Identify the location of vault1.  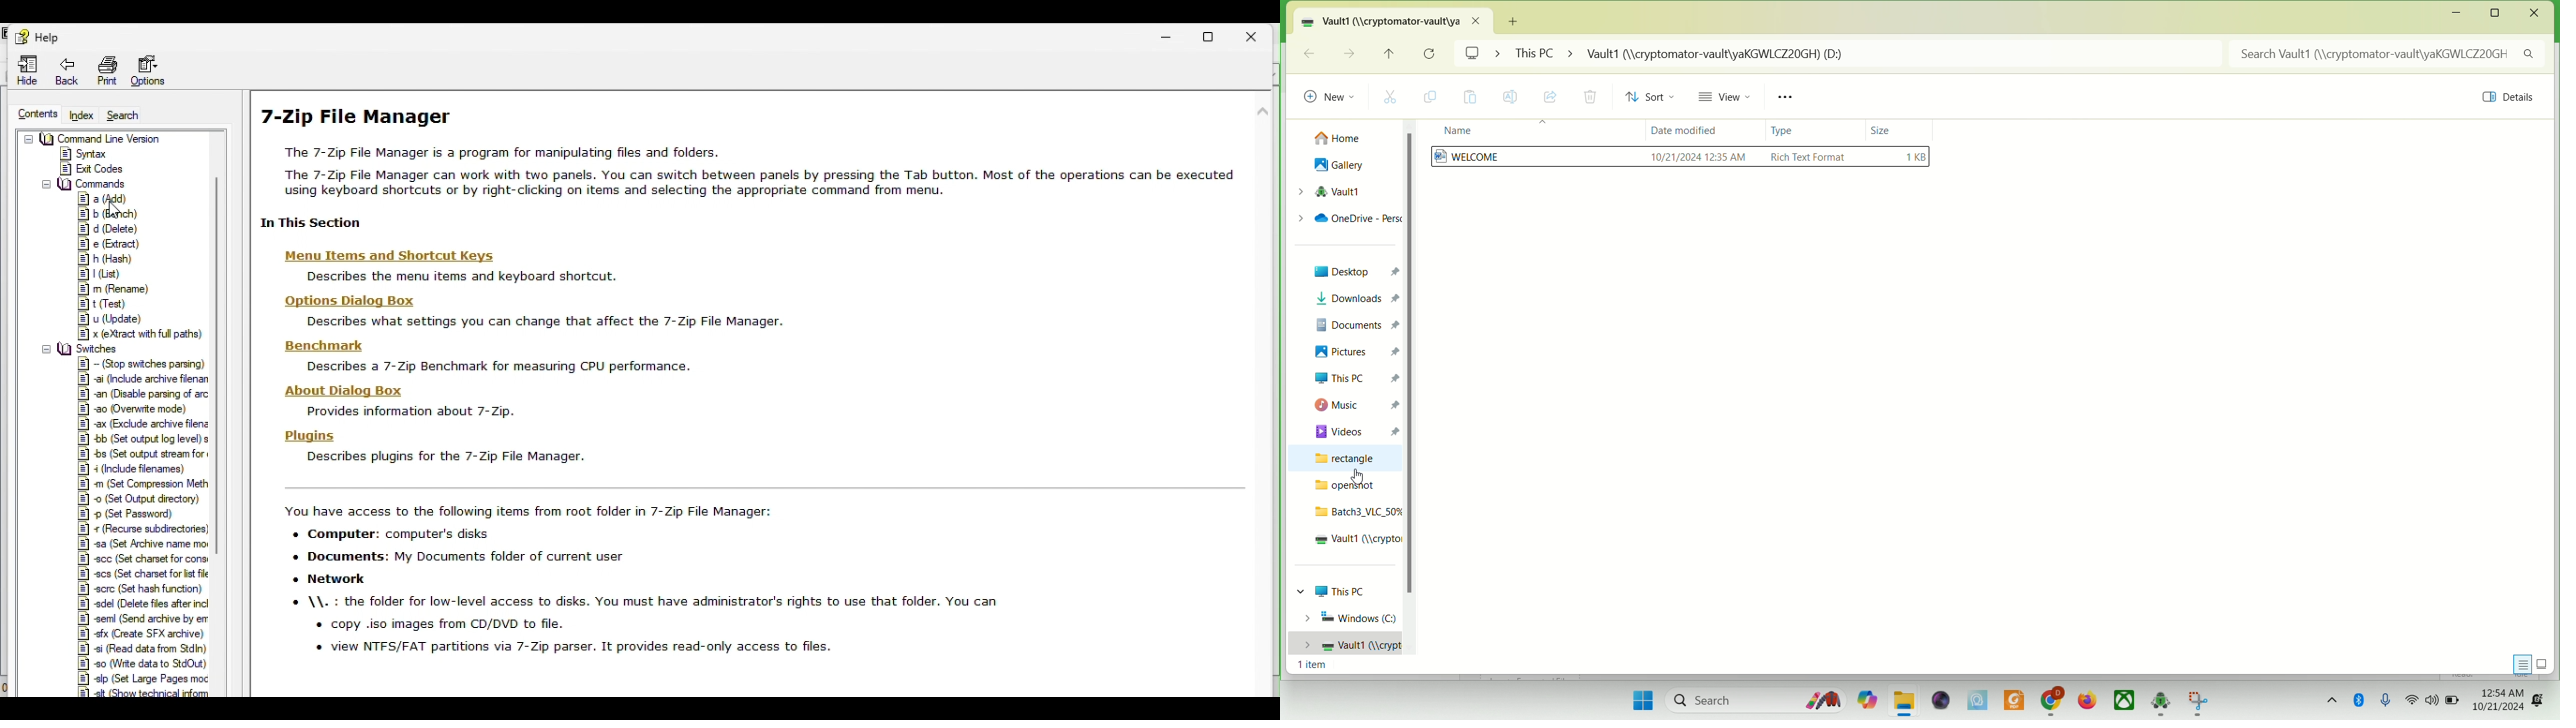
(1354, 541).